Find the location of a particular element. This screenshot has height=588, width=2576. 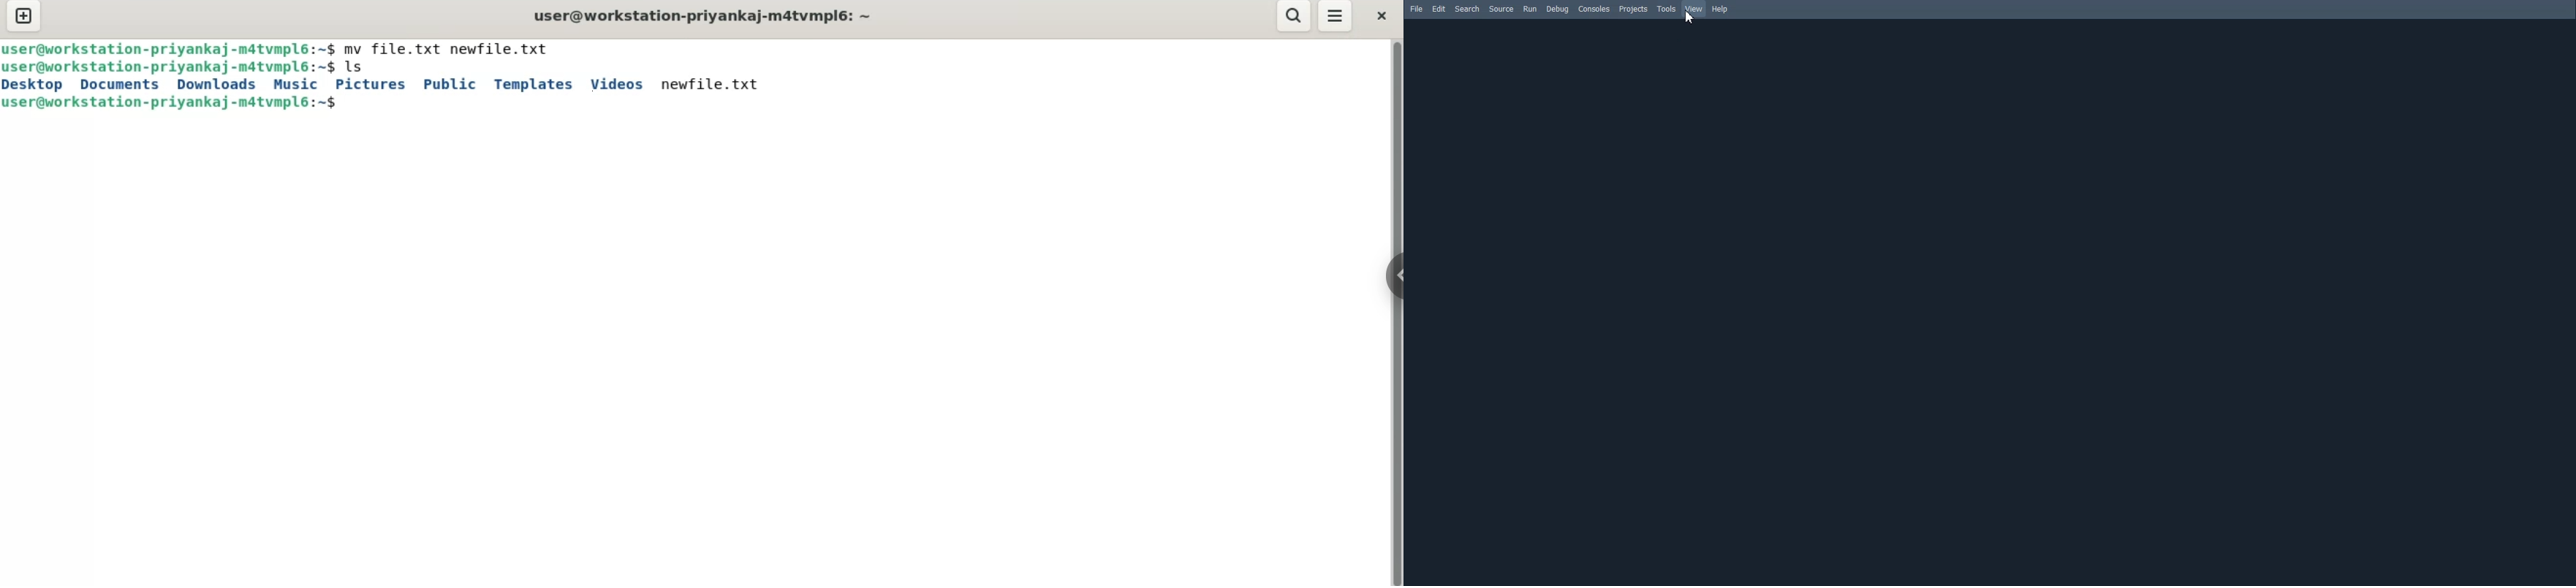

templates is located at coordinates (532, 84).